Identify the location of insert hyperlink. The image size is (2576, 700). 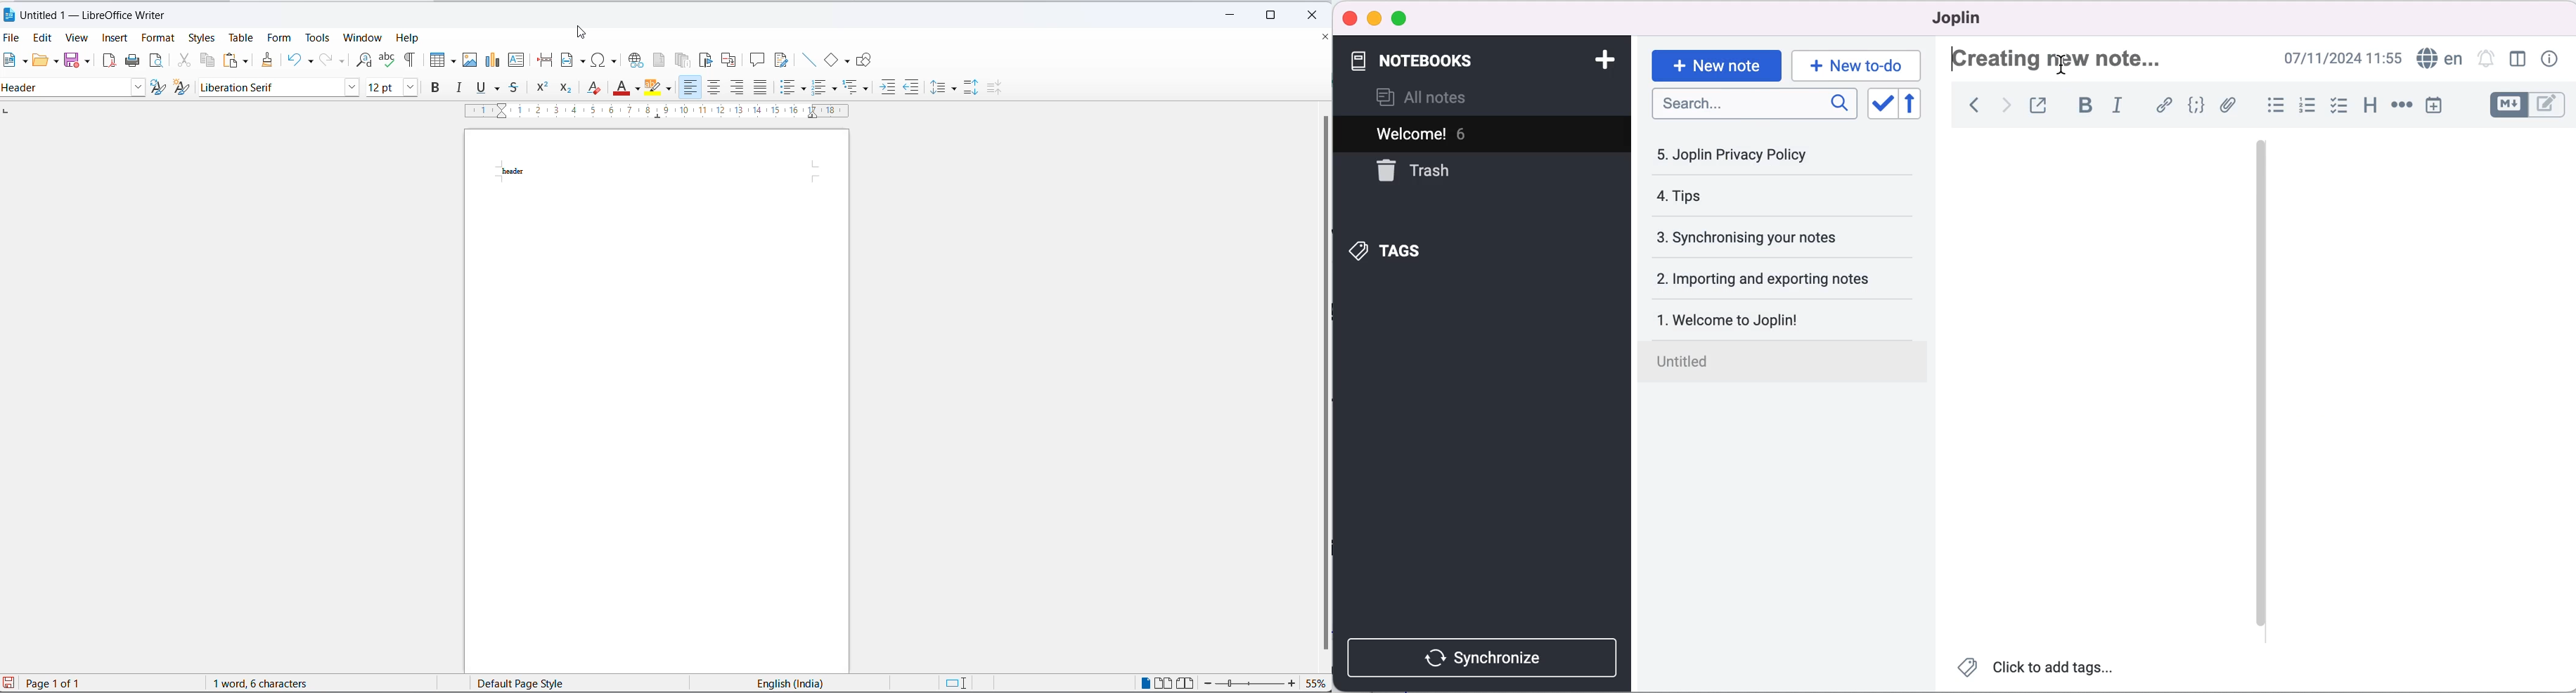
(636, 60).